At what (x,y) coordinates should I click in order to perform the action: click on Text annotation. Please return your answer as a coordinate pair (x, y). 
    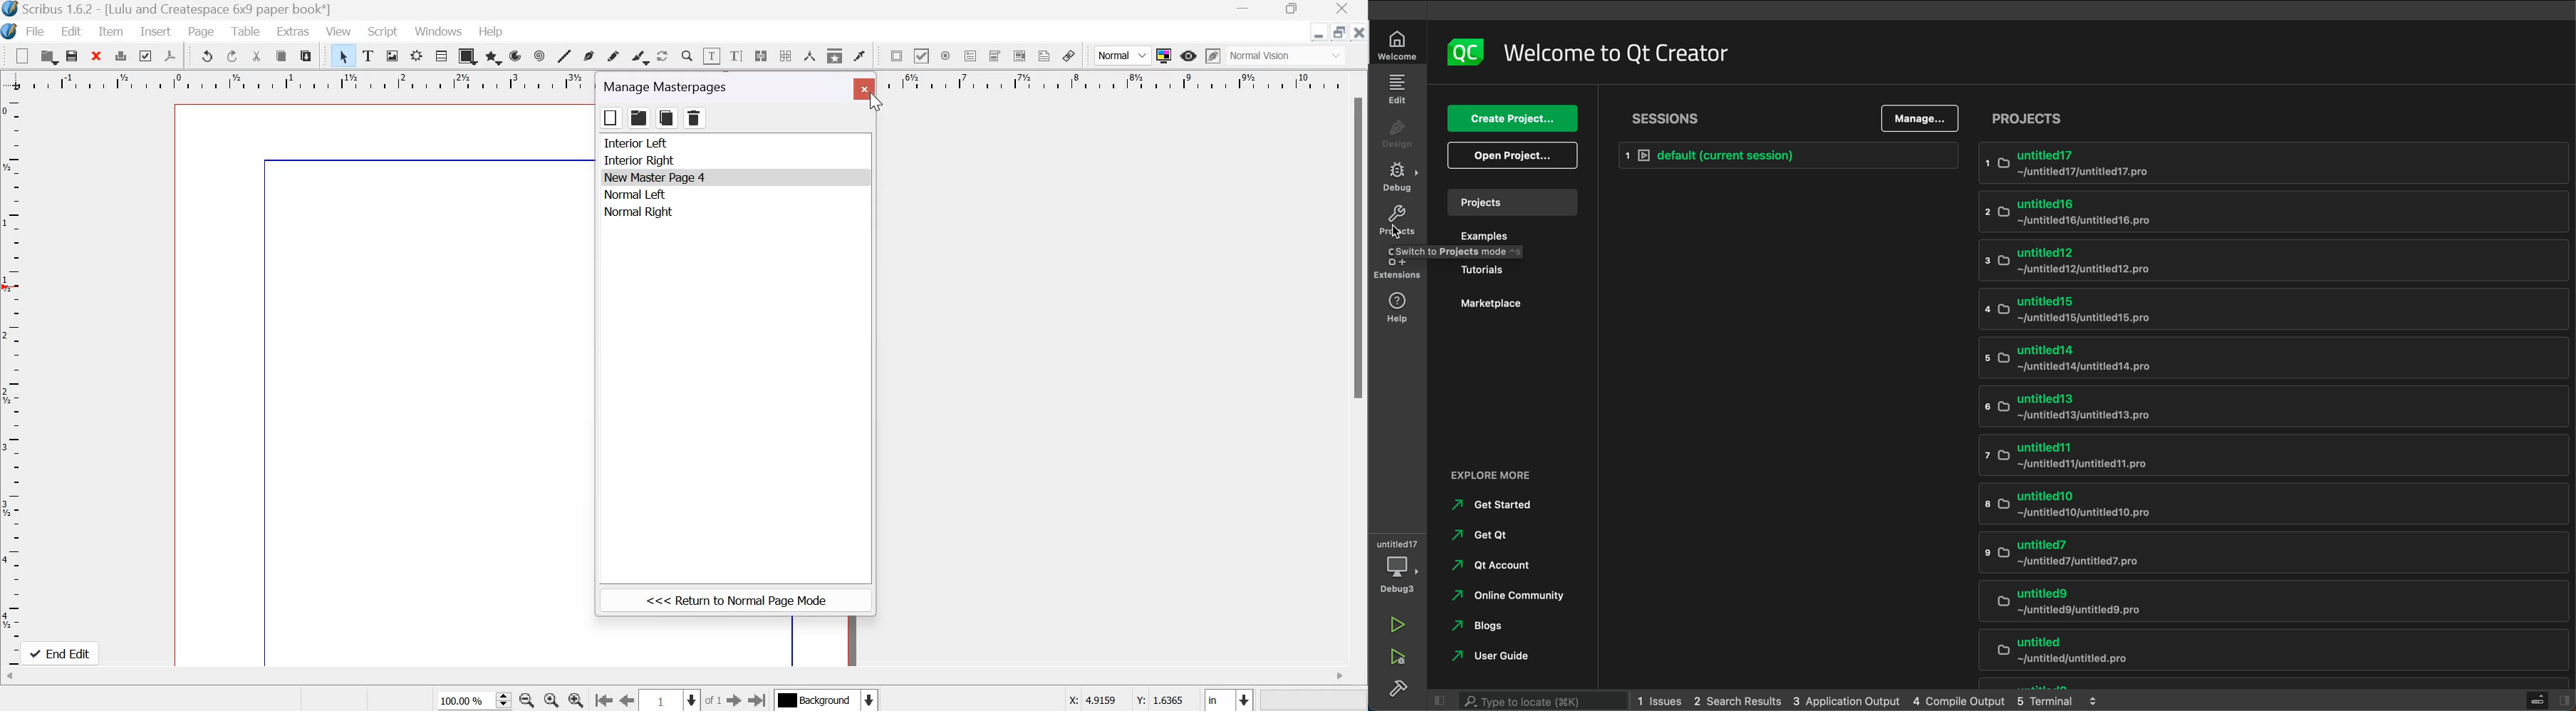
    Looking at the image, I should click on (1044, 56).